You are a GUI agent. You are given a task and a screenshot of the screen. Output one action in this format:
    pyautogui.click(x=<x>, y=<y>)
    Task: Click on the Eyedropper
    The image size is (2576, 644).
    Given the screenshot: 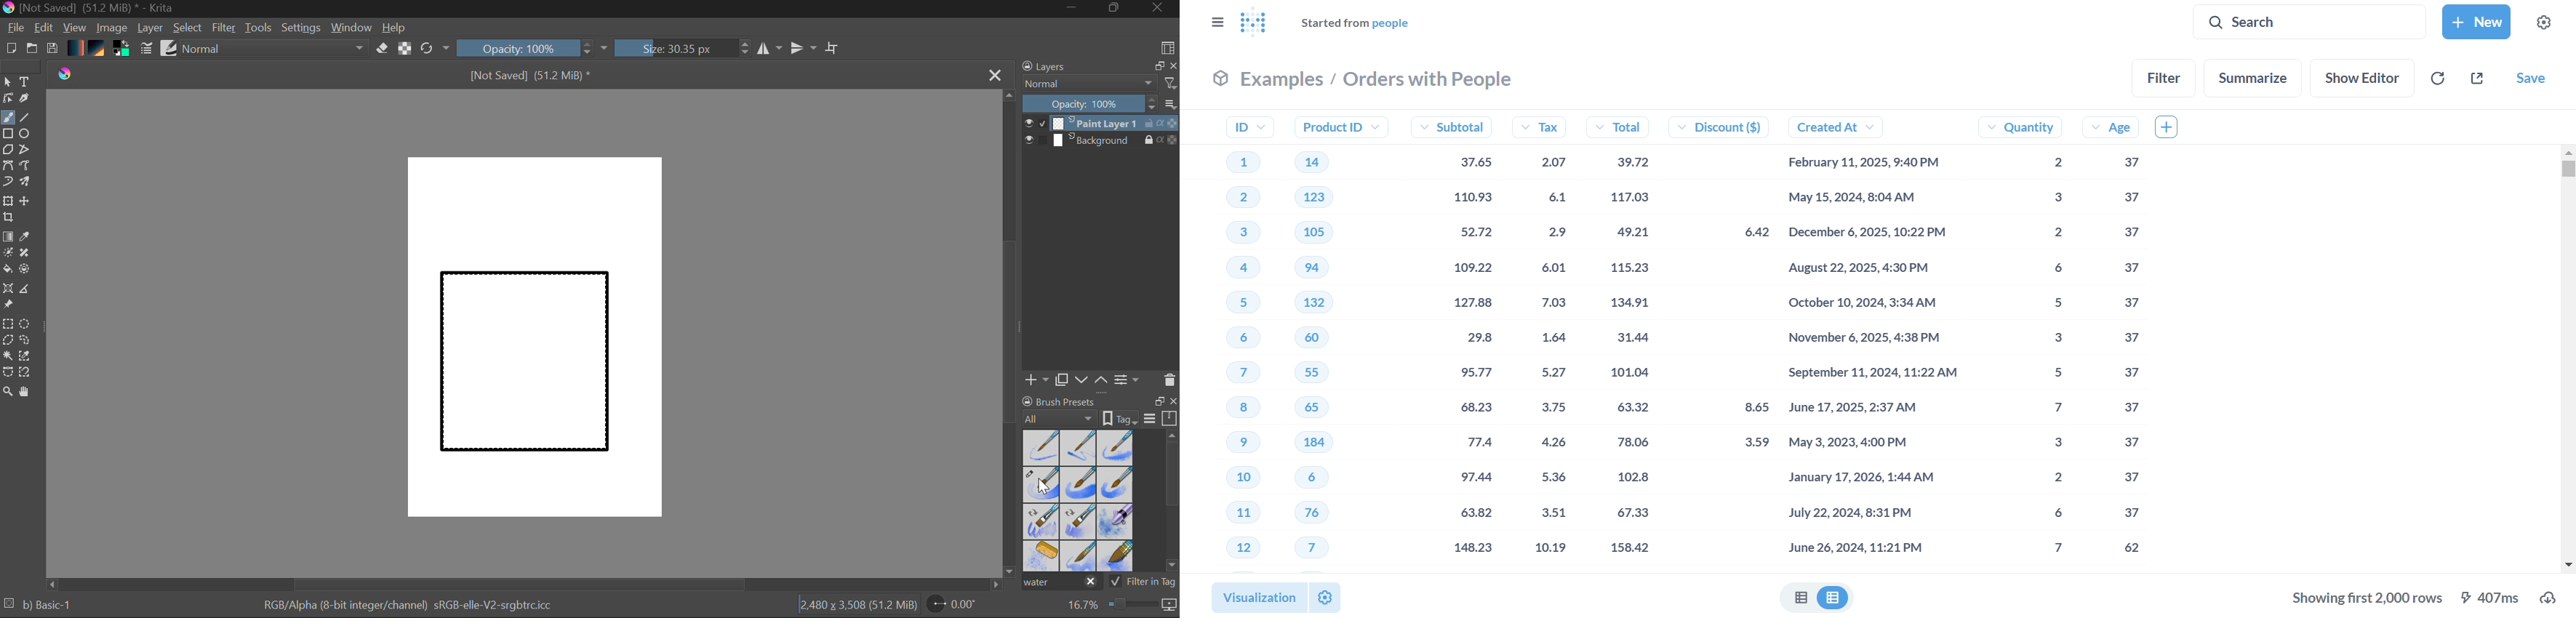 What is the action you would take?
    pyautogui.click(x=27, y=237)
    